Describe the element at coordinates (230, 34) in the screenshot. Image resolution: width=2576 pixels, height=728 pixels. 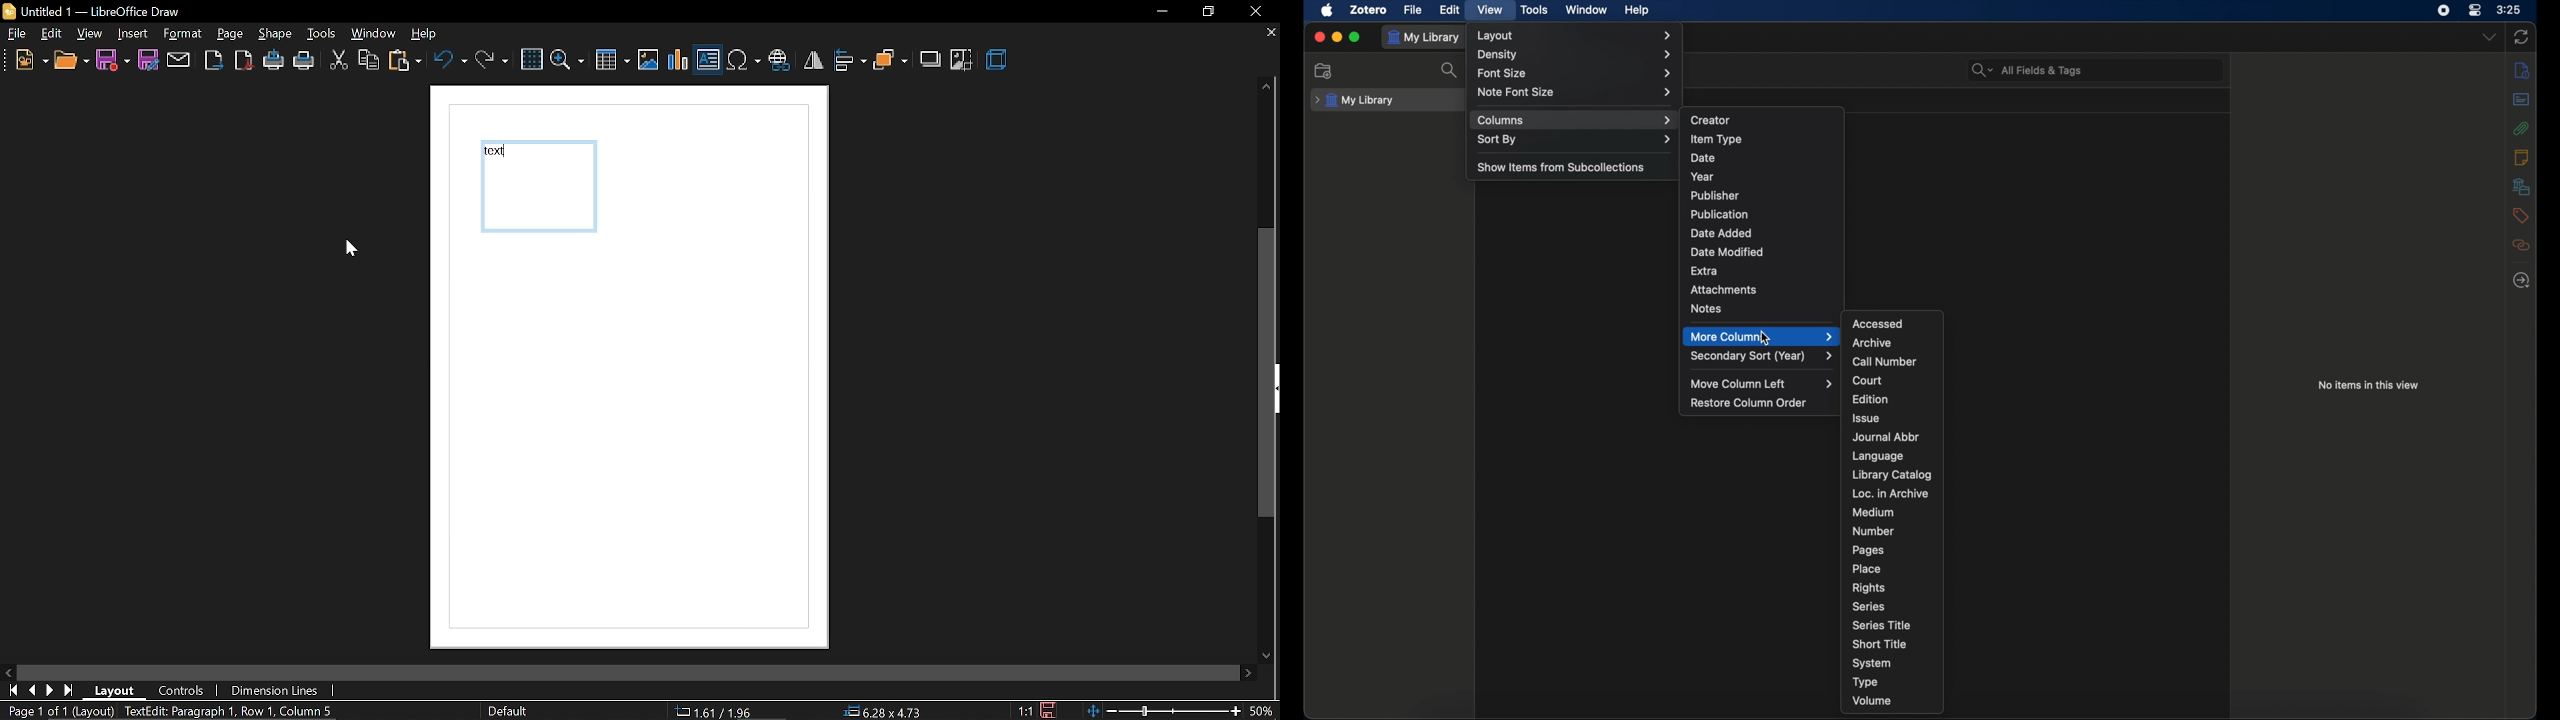
I see `page` at that location.